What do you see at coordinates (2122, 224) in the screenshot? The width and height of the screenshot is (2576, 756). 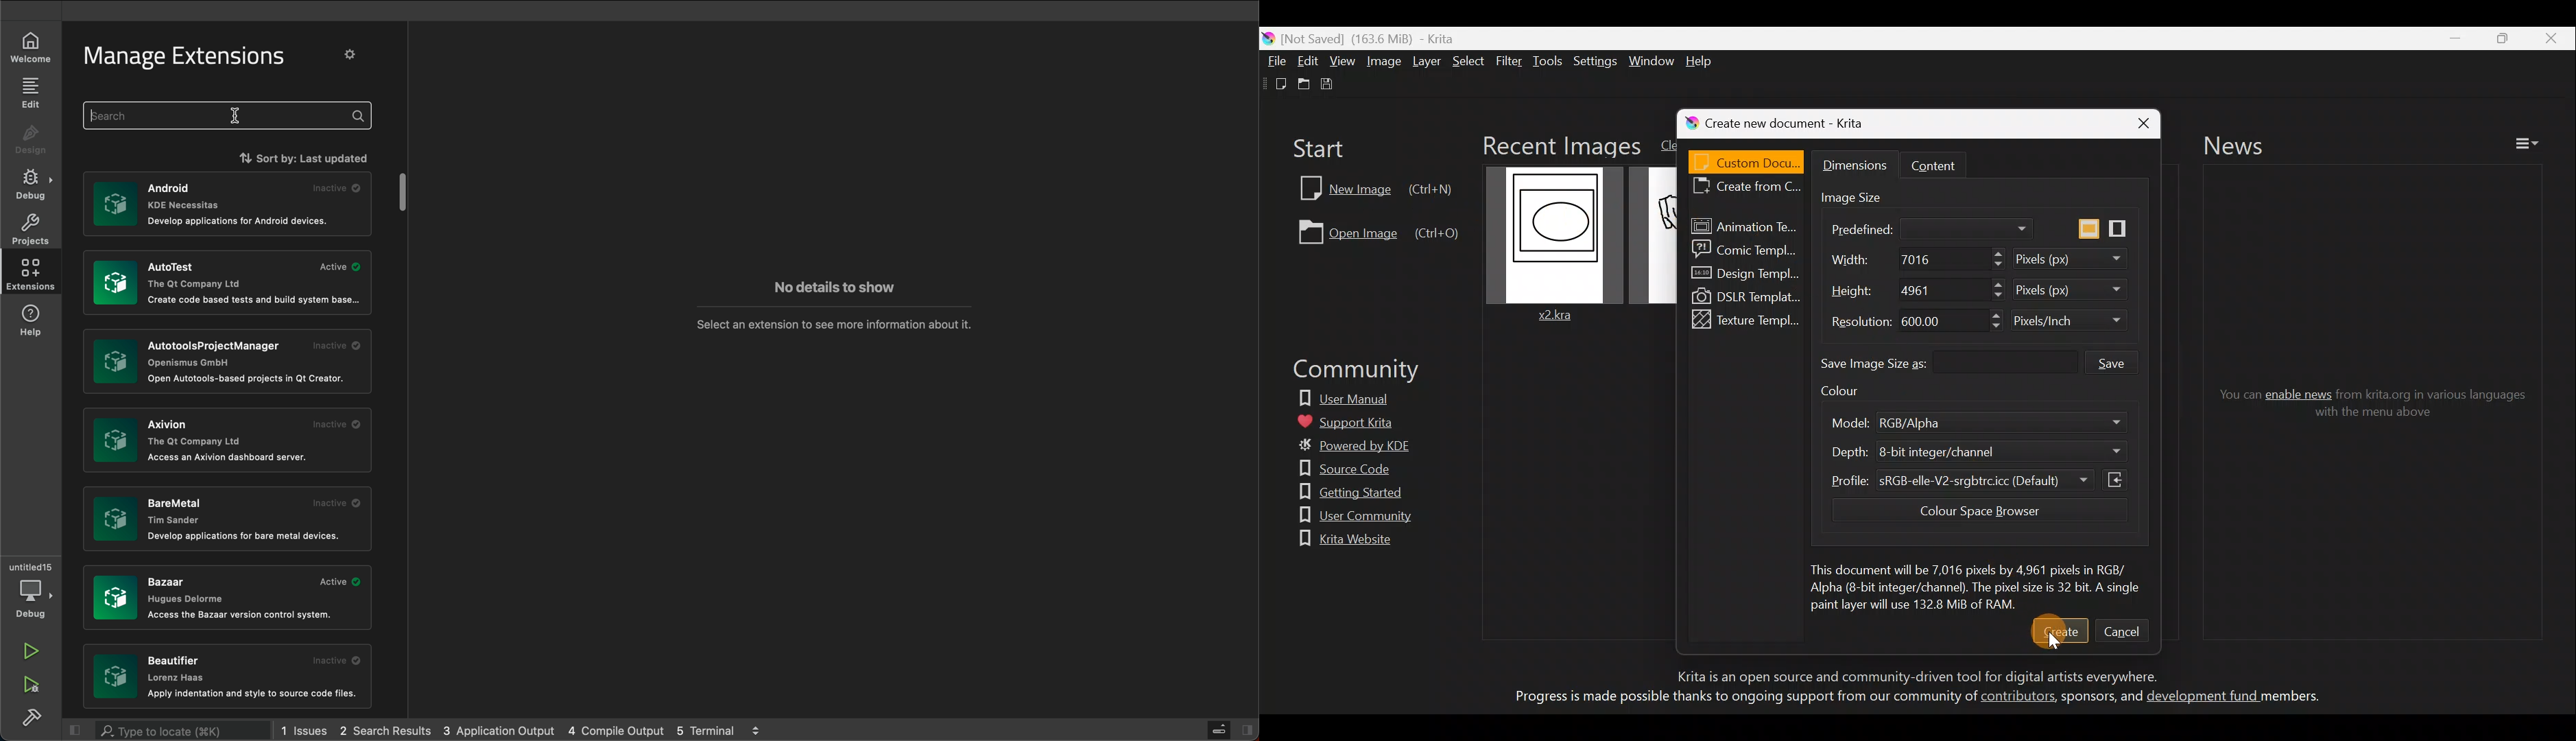 I see `Portrait` at bounding box center [2122, 224].